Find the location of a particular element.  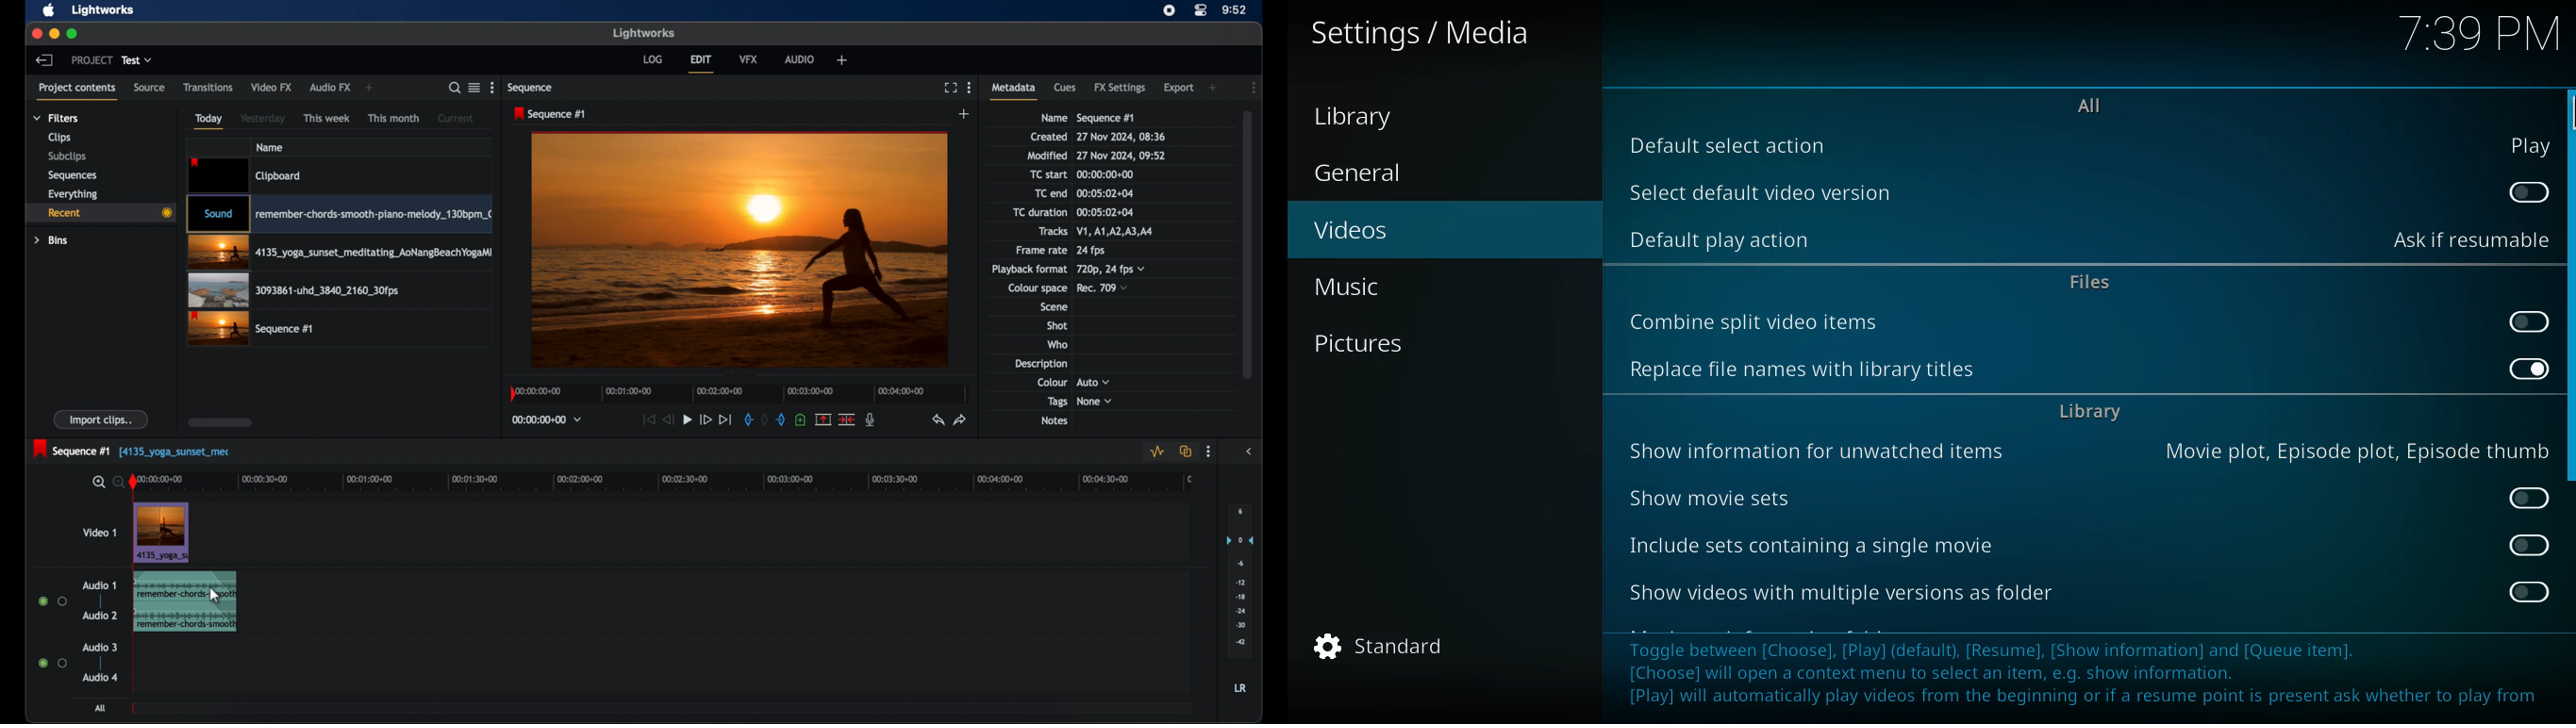

set audio output levels is located at coordinates (1240, 581).